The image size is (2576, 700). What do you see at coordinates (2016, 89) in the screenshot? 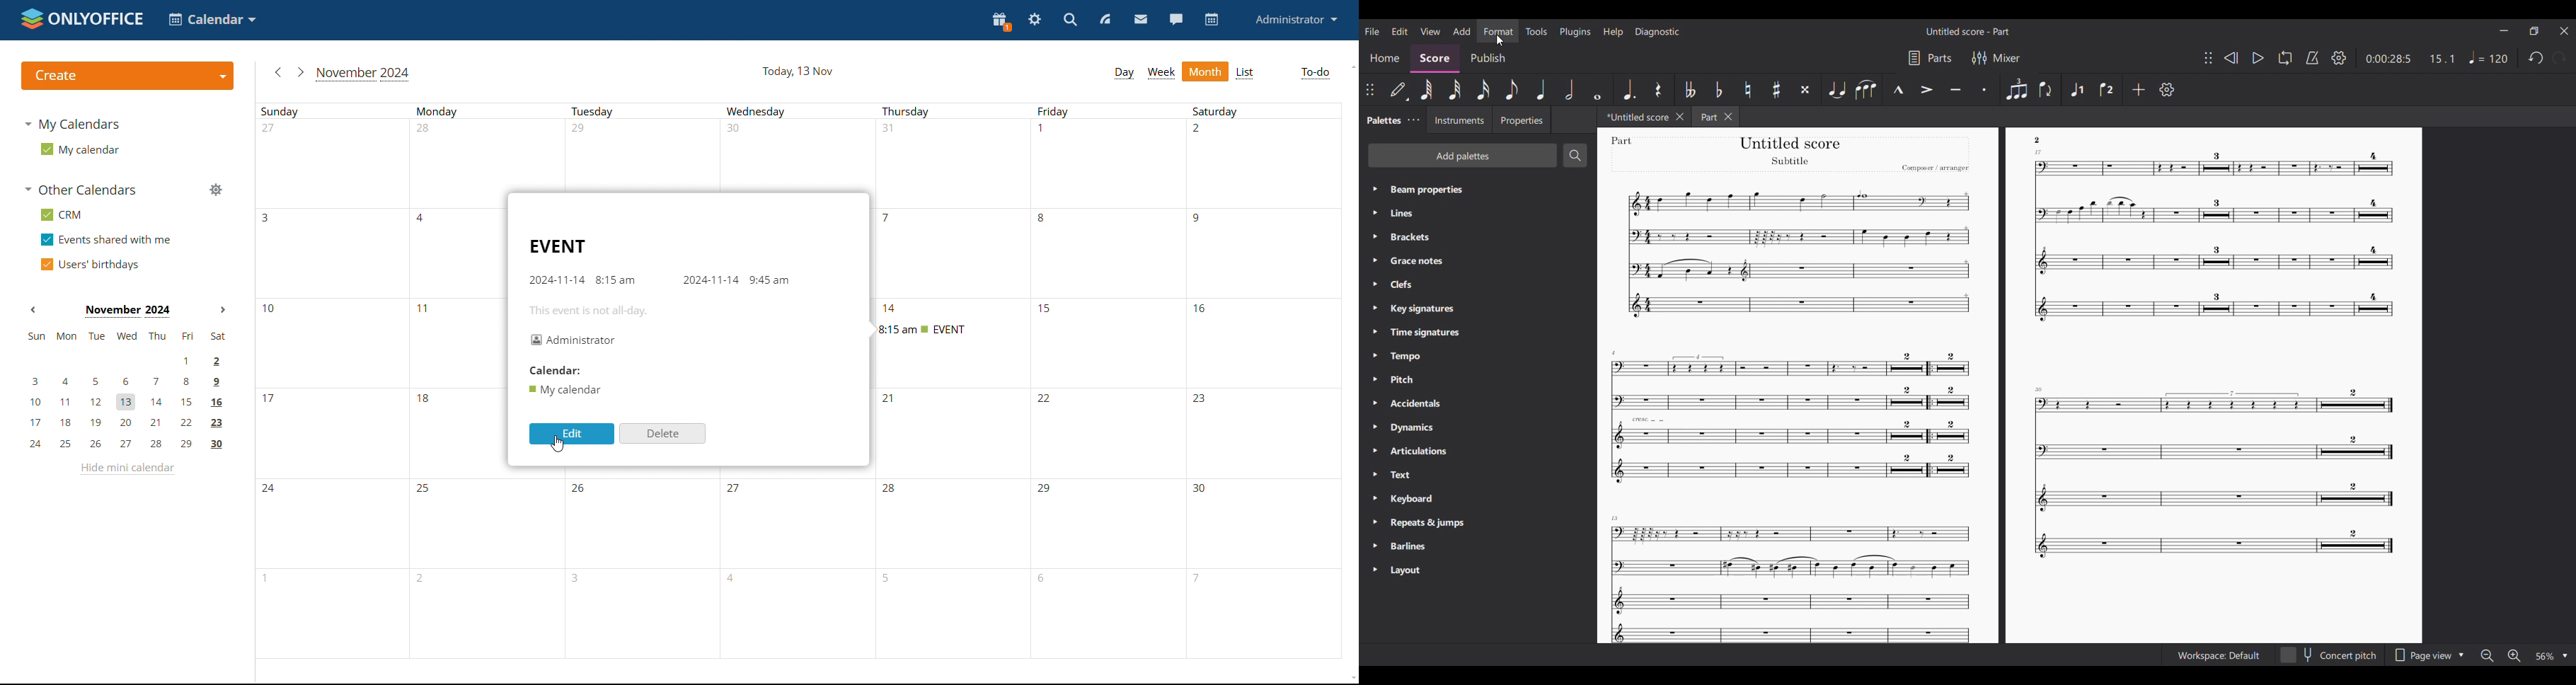
I see `Tuplet` at bounding box center [2016, 89].